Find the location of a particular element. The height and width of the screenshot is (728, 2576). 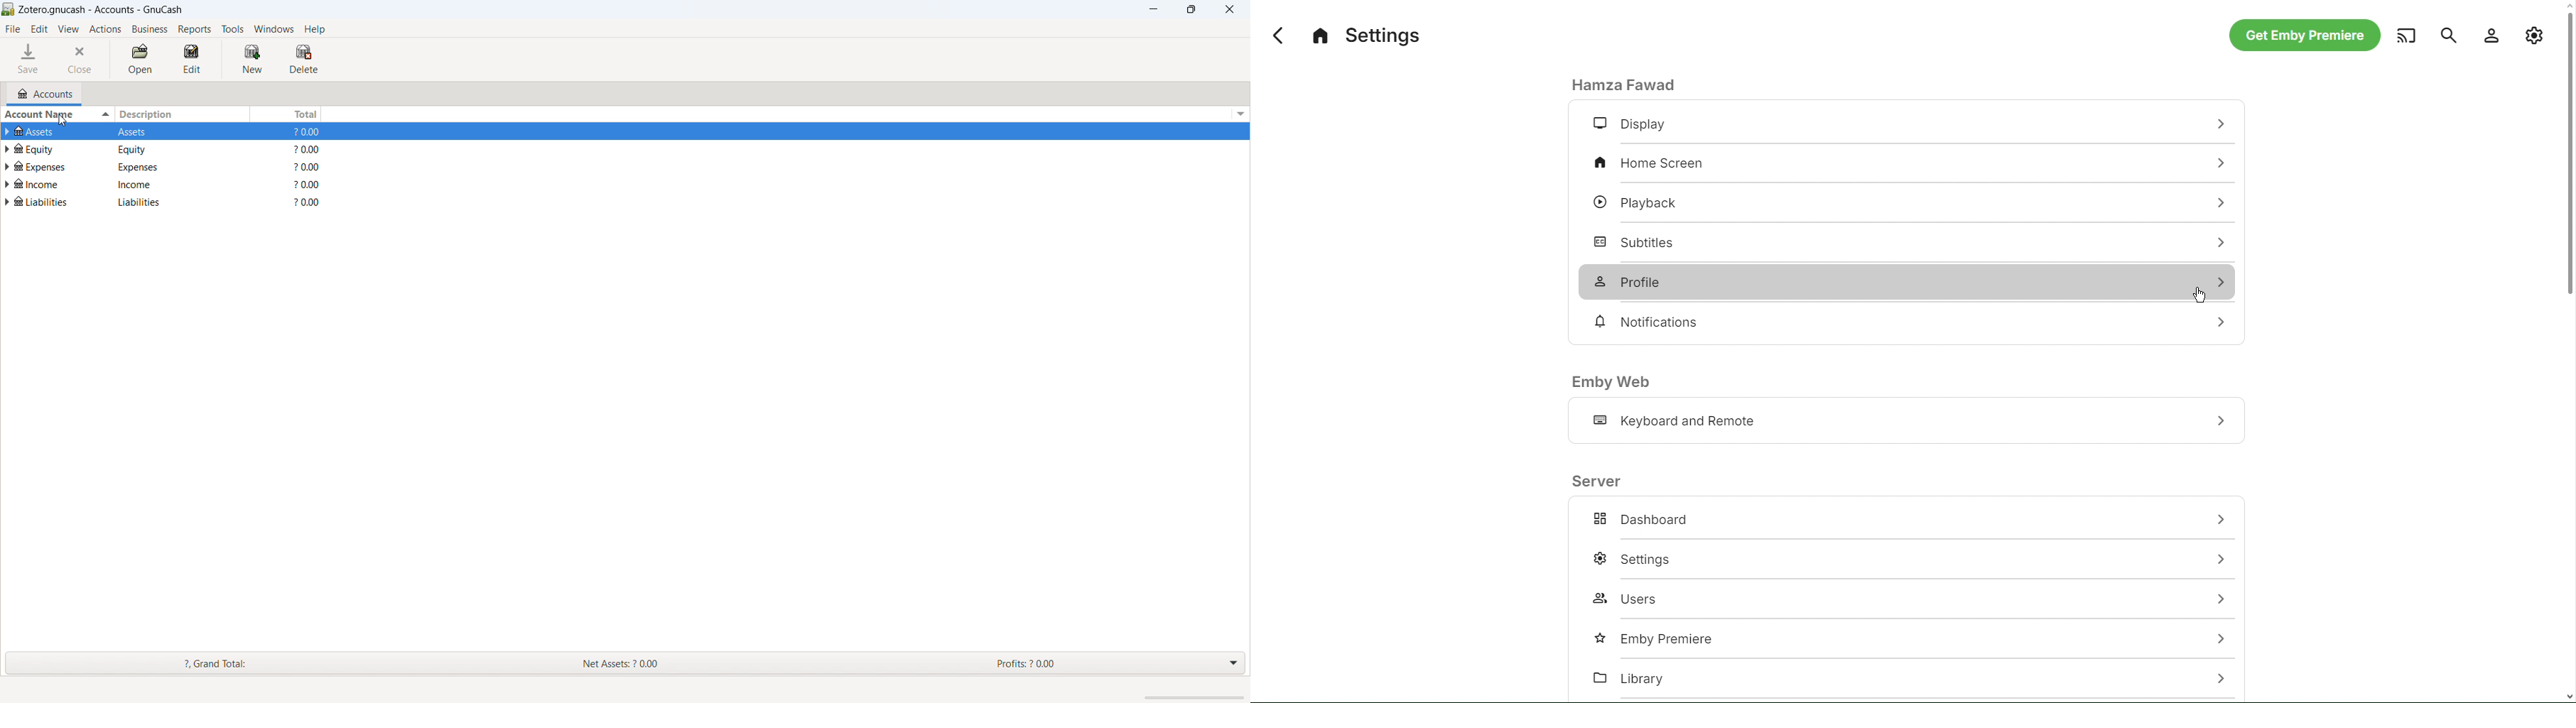

expand subaccounts is located at coordinates (8, 167).